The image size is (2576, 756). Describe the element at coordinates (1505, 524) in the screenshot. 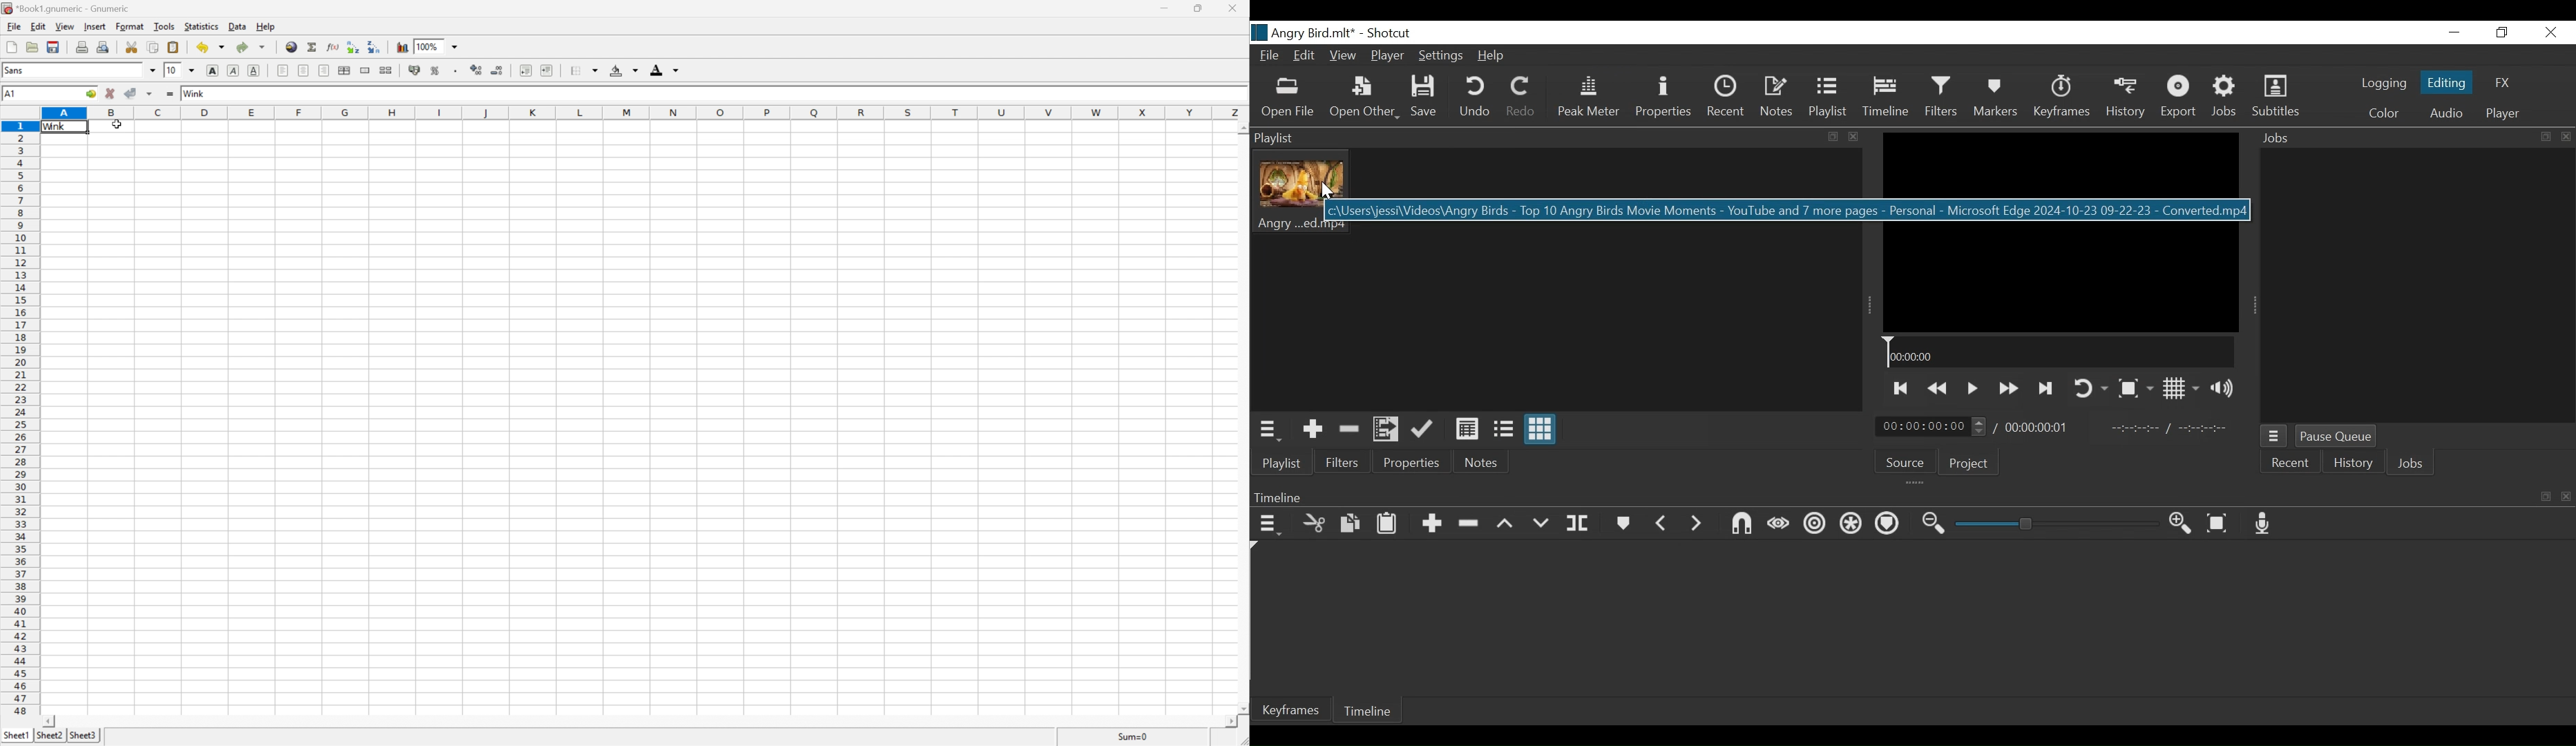

I see `lift` at that location.